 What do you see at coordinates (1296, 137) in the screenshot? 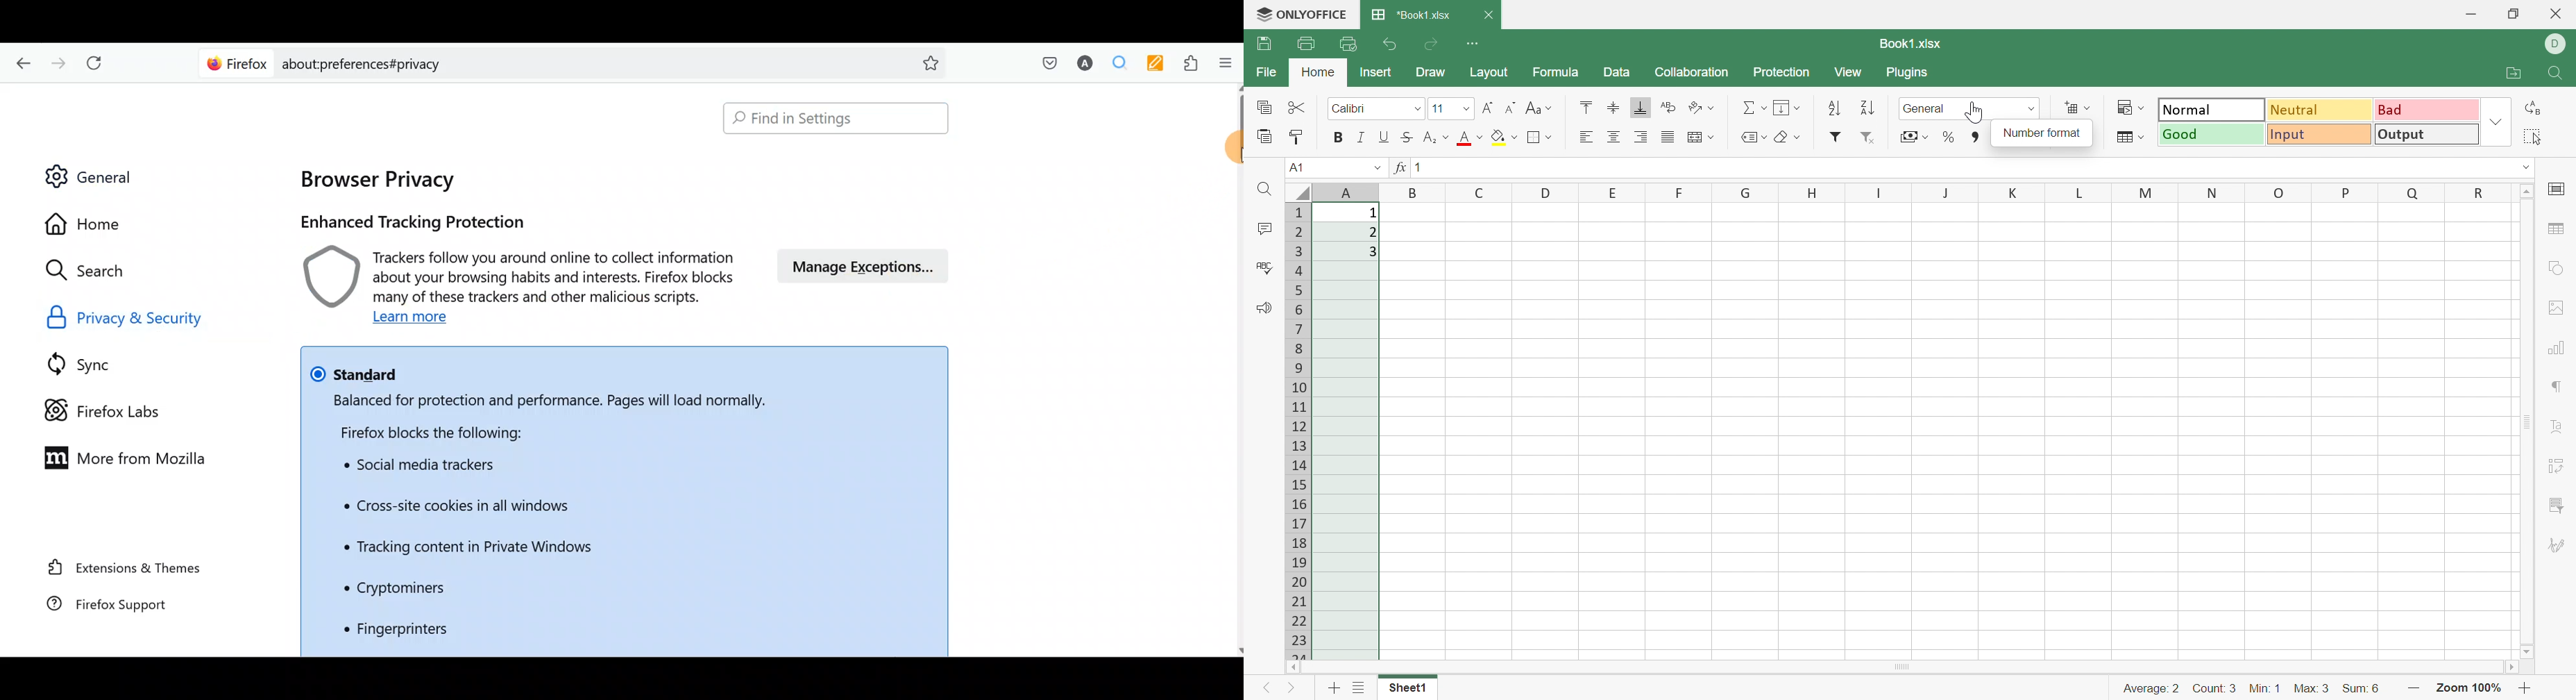
I see `Copy style` at bounding box center [1296, 137].